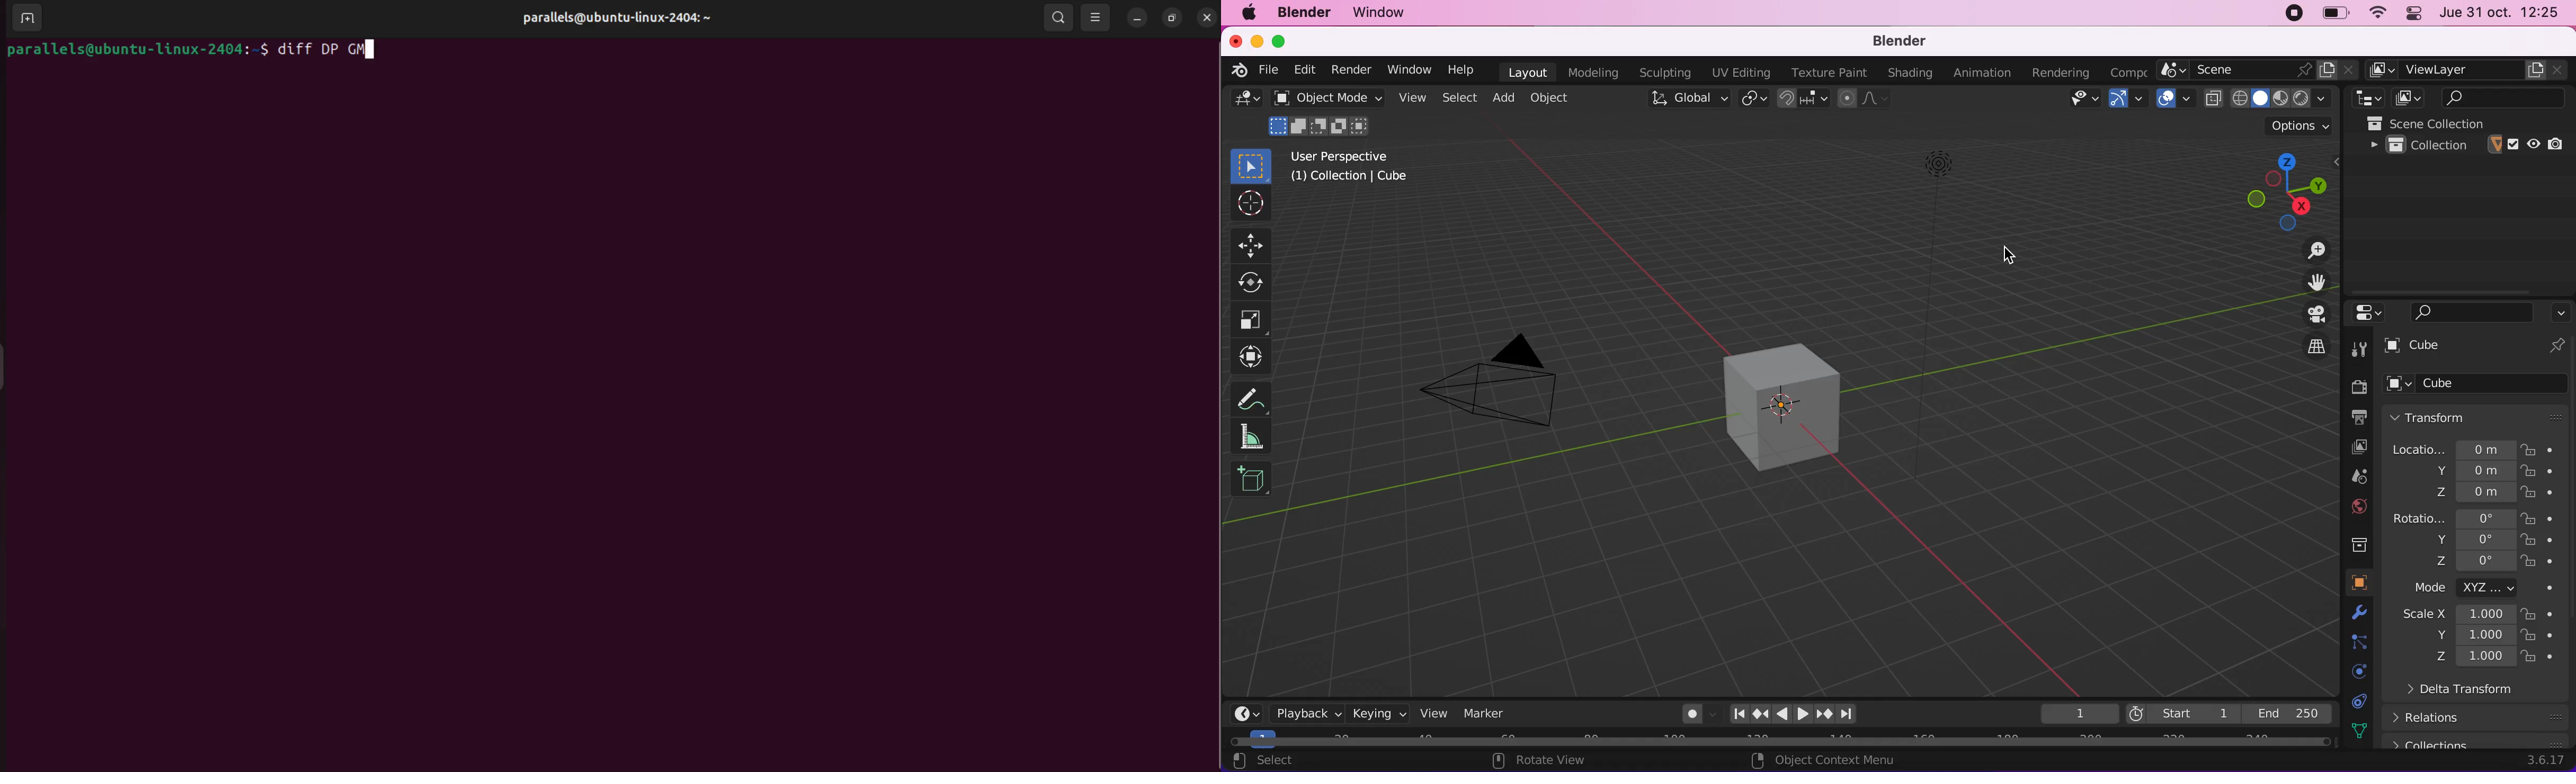  I want to click on add cube, so click(1252, 480).